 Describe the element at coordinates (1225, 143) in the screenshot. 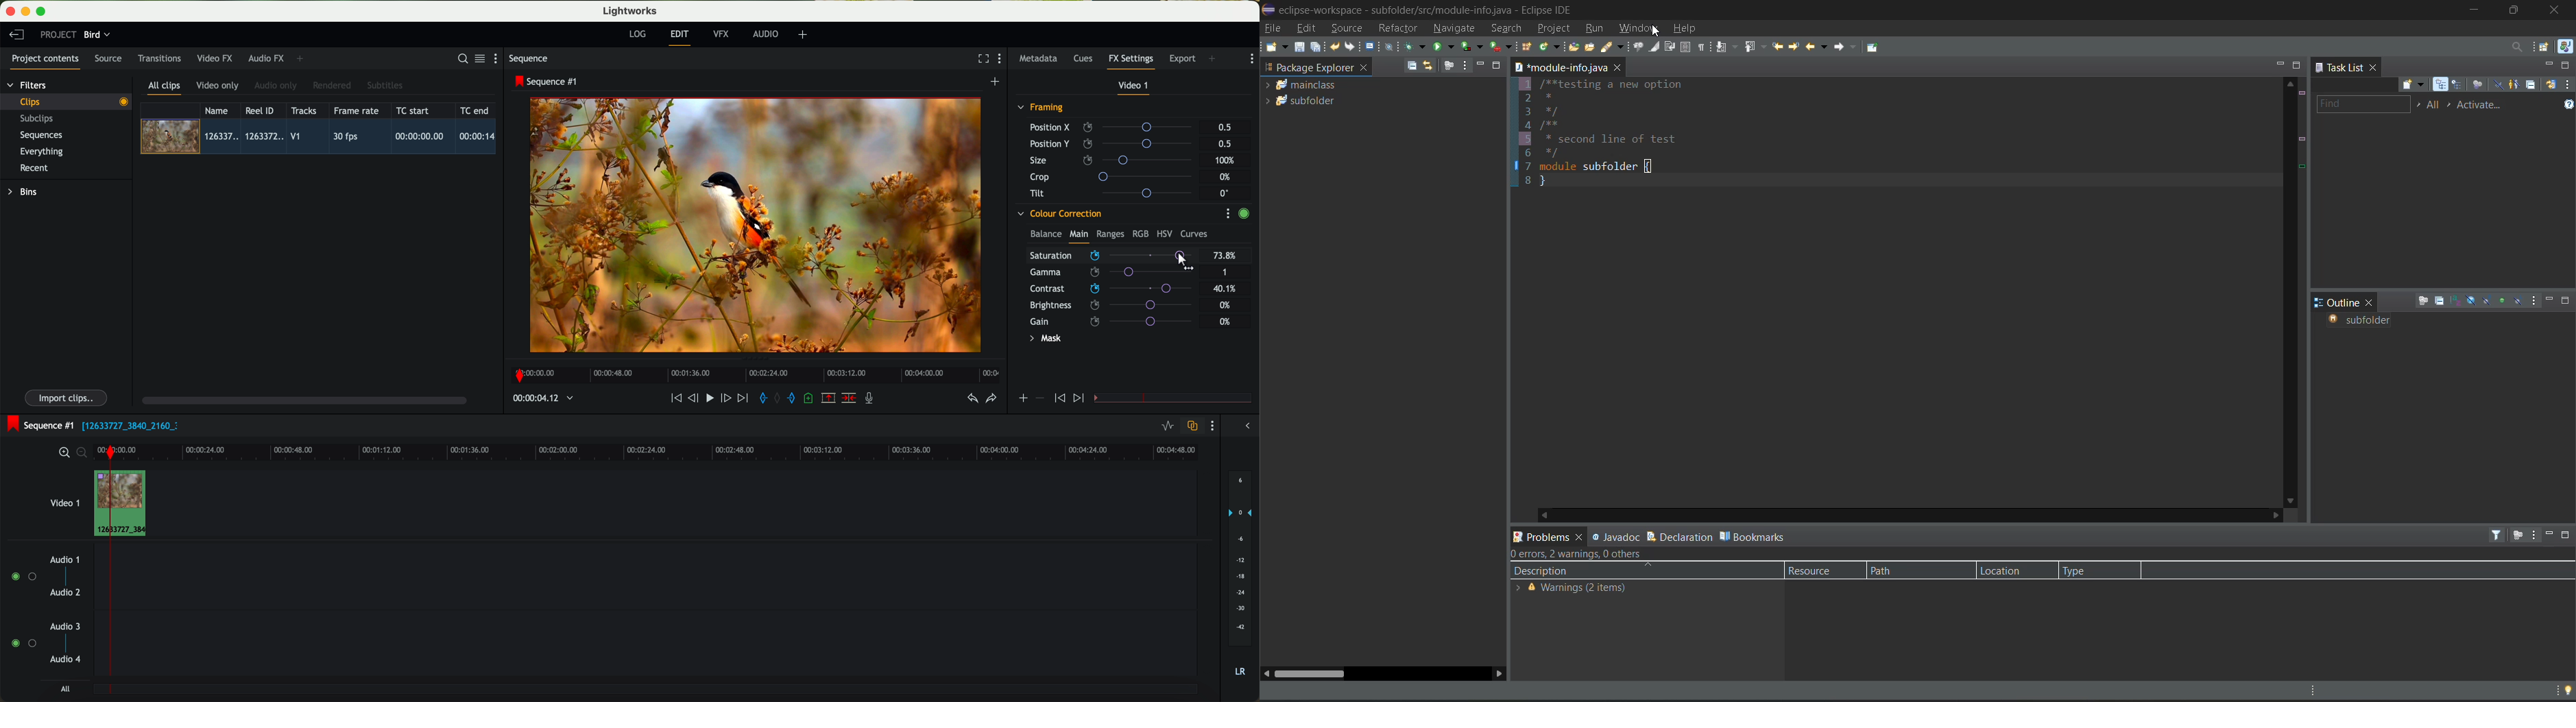

I see `0.5` at that location.